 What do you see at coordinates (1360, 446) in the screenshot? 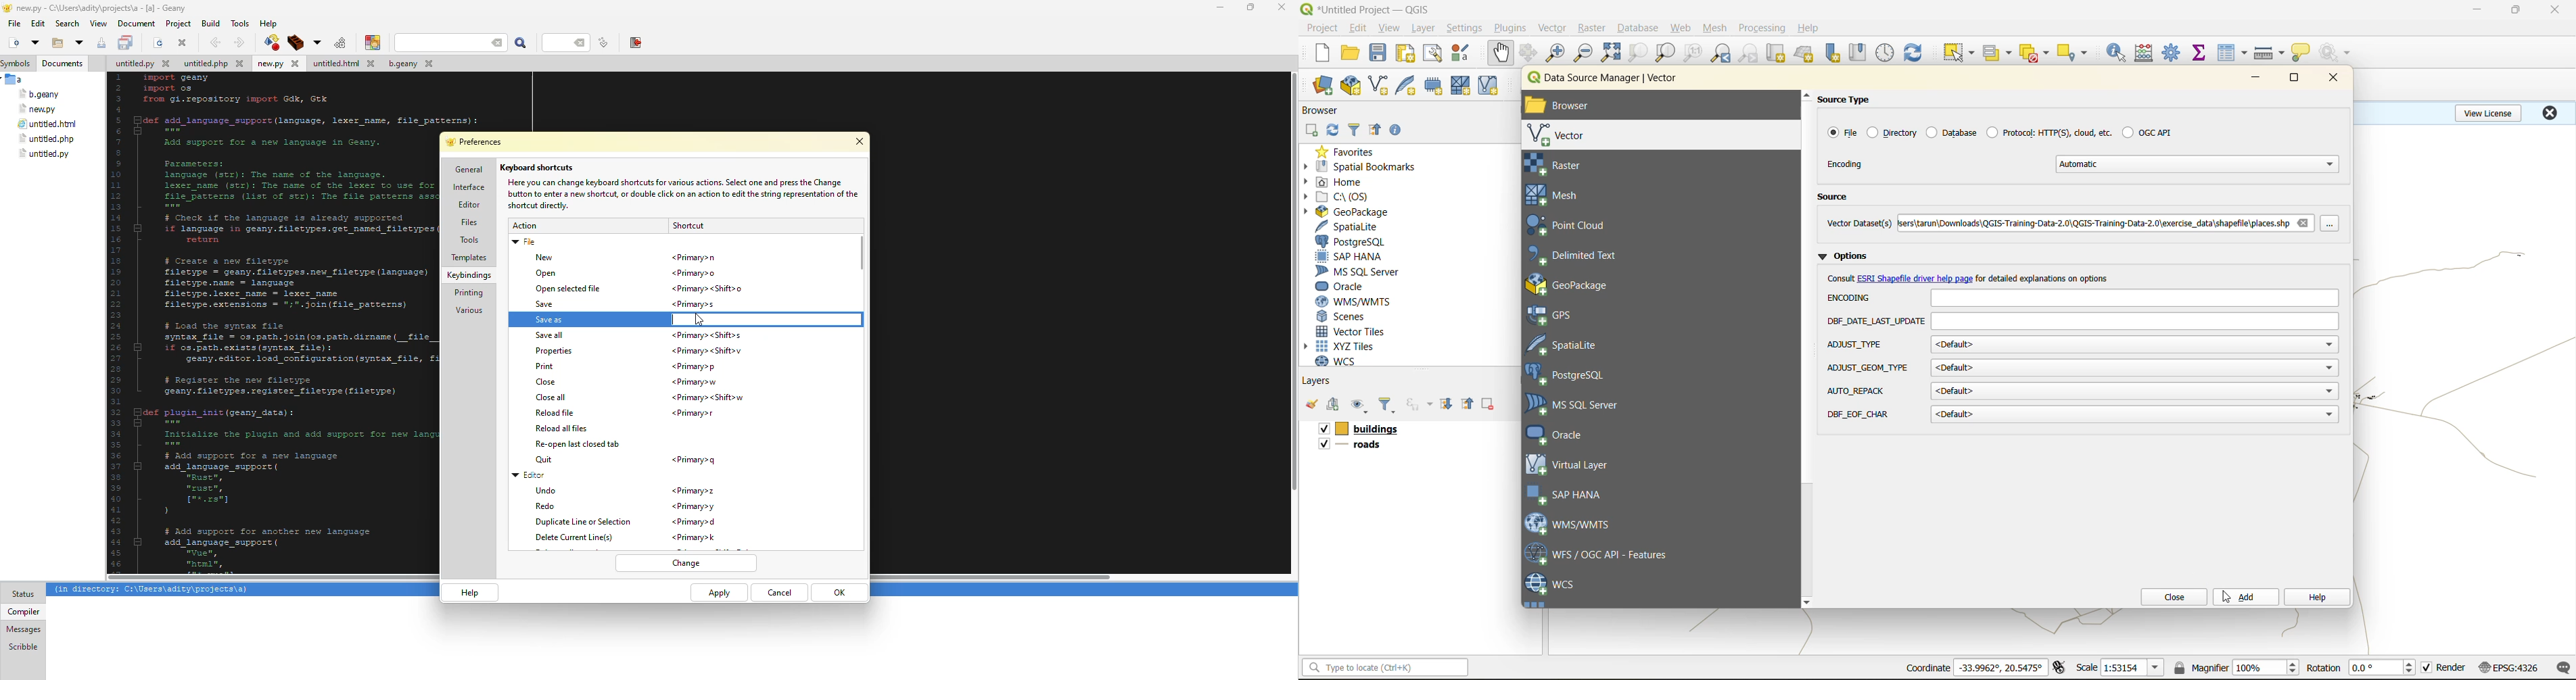
I see `layers` at bounding box center [1360, 446].